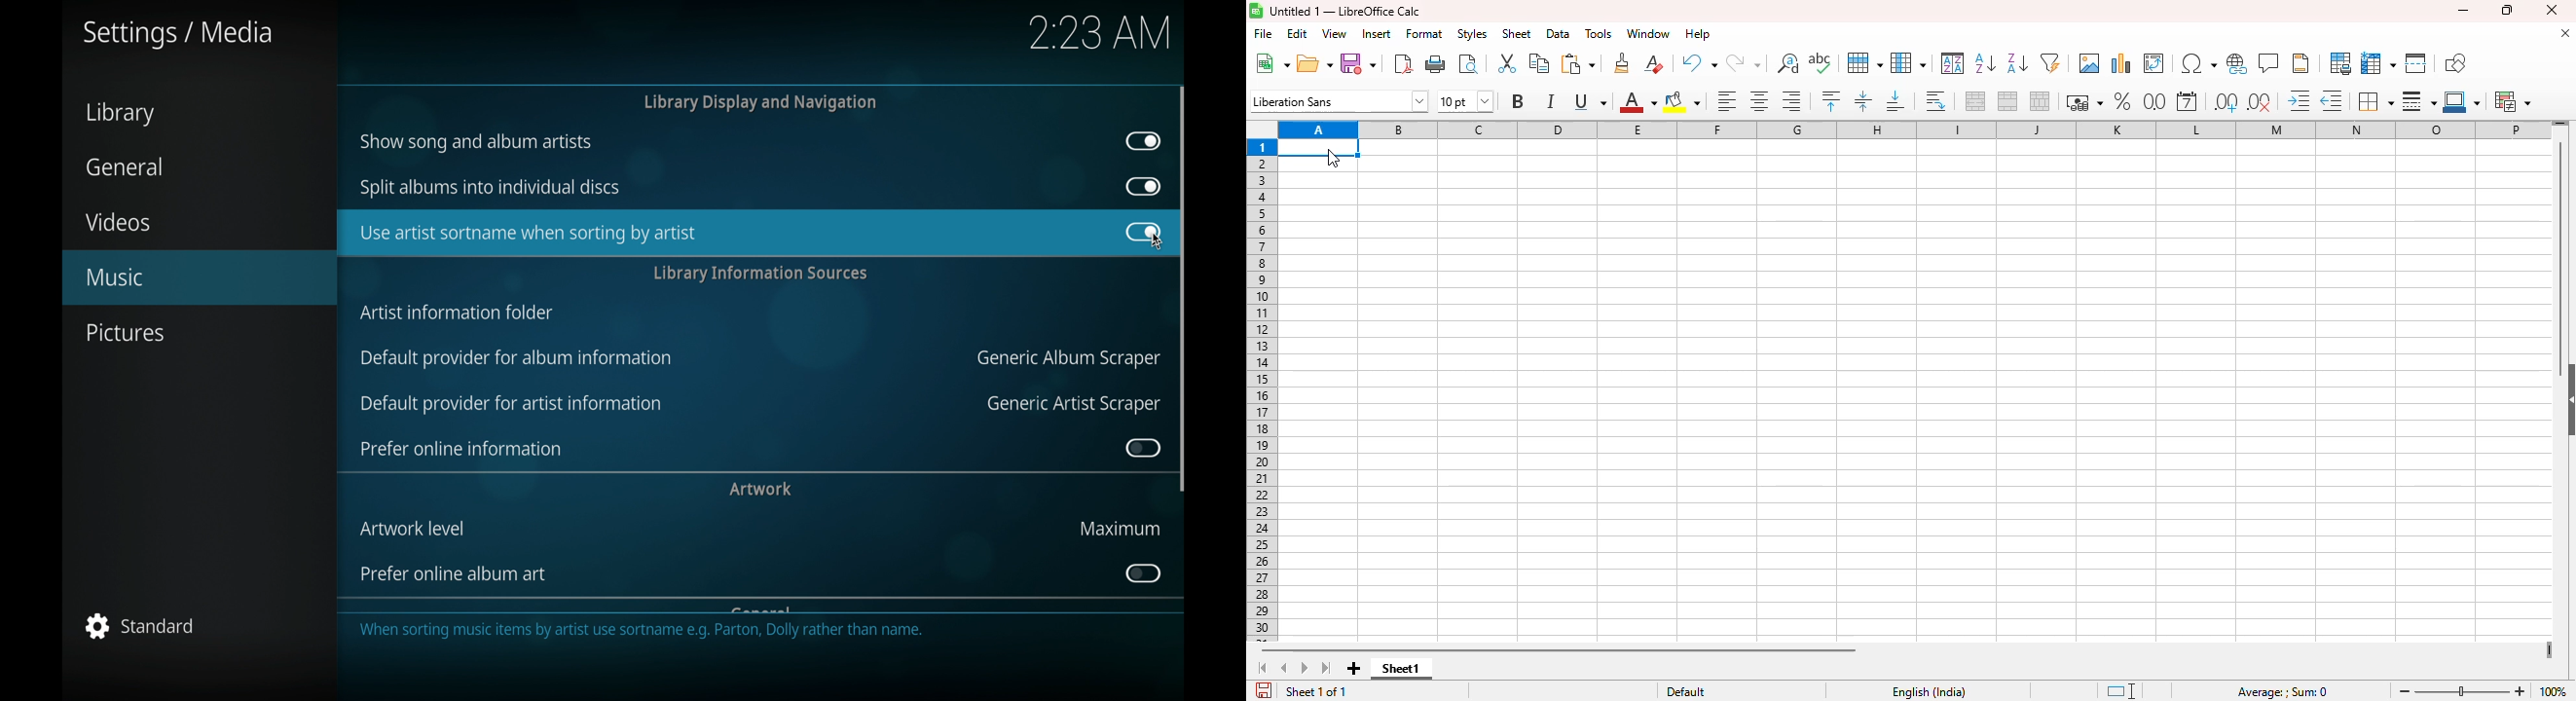 Image resolution: width=2576 pixels, height=728 pixels. What do you see at coordinates (1559, 650) in the screenshot?
I see `horizontal scroll bar` at bounding box center [1559, 650].